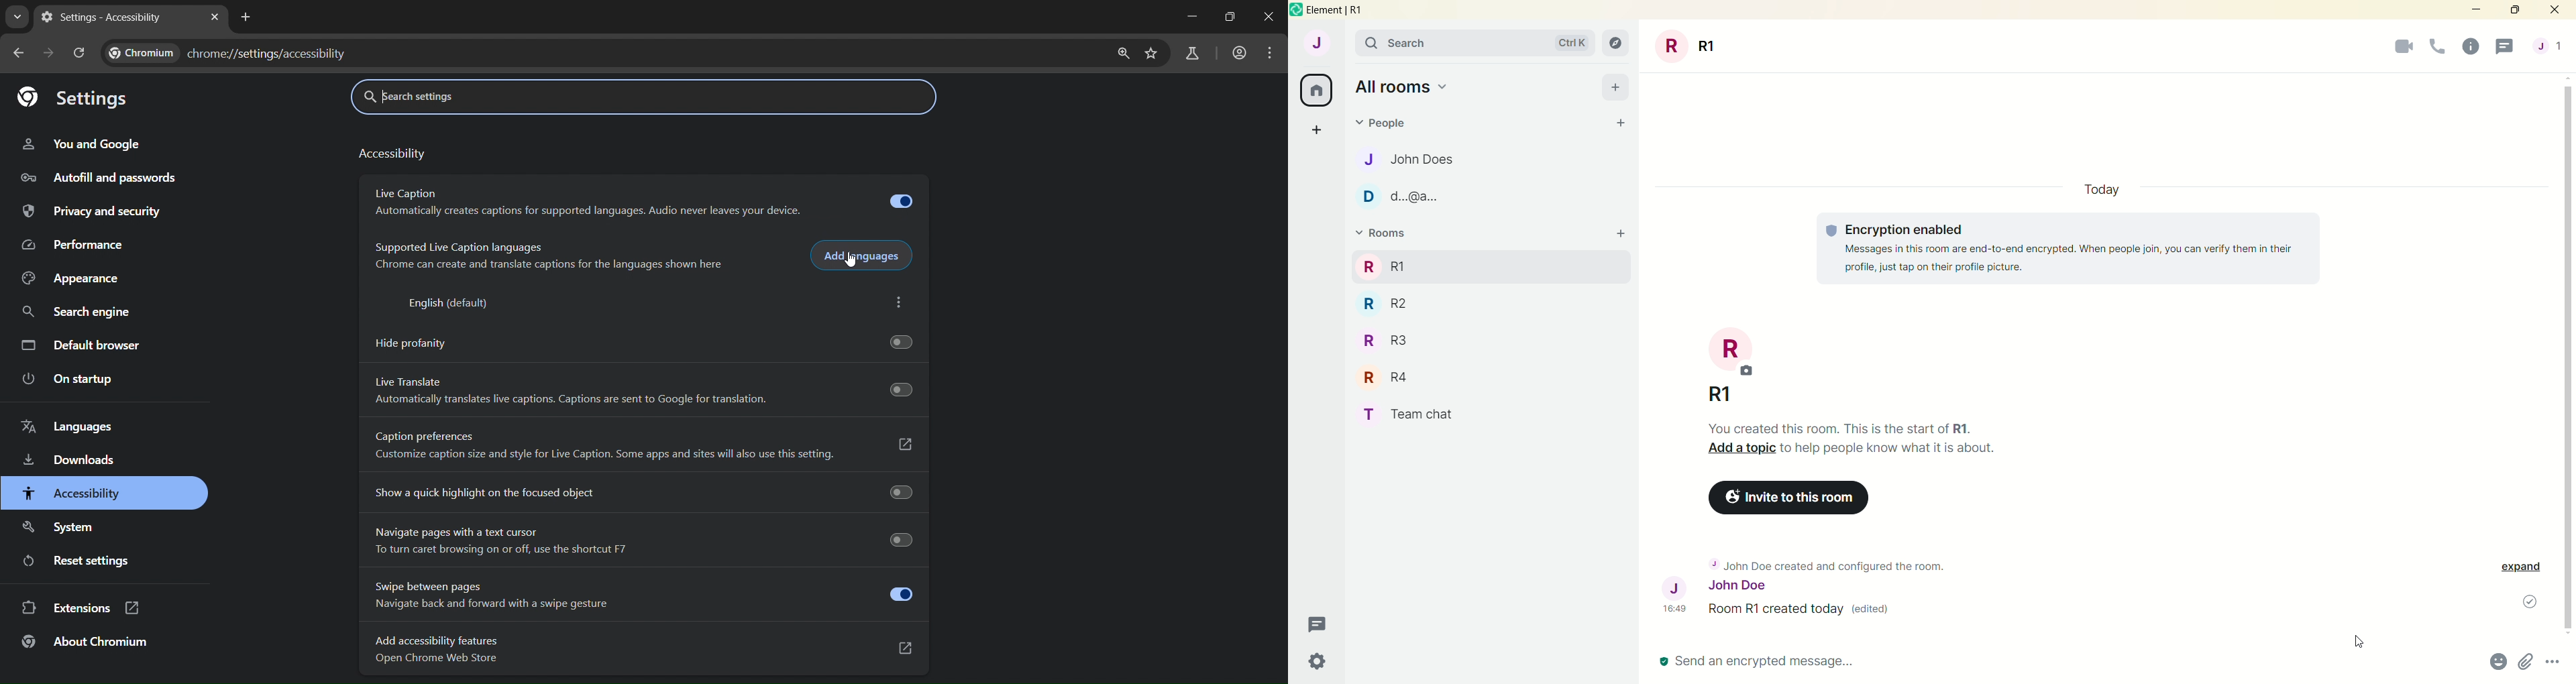 Image resolution: width=2576 pixels, height=700 pixels. What do you see at coordinates (1786, 394) in the screenshot?
I see `R1` at bounding box center [1786, 394].